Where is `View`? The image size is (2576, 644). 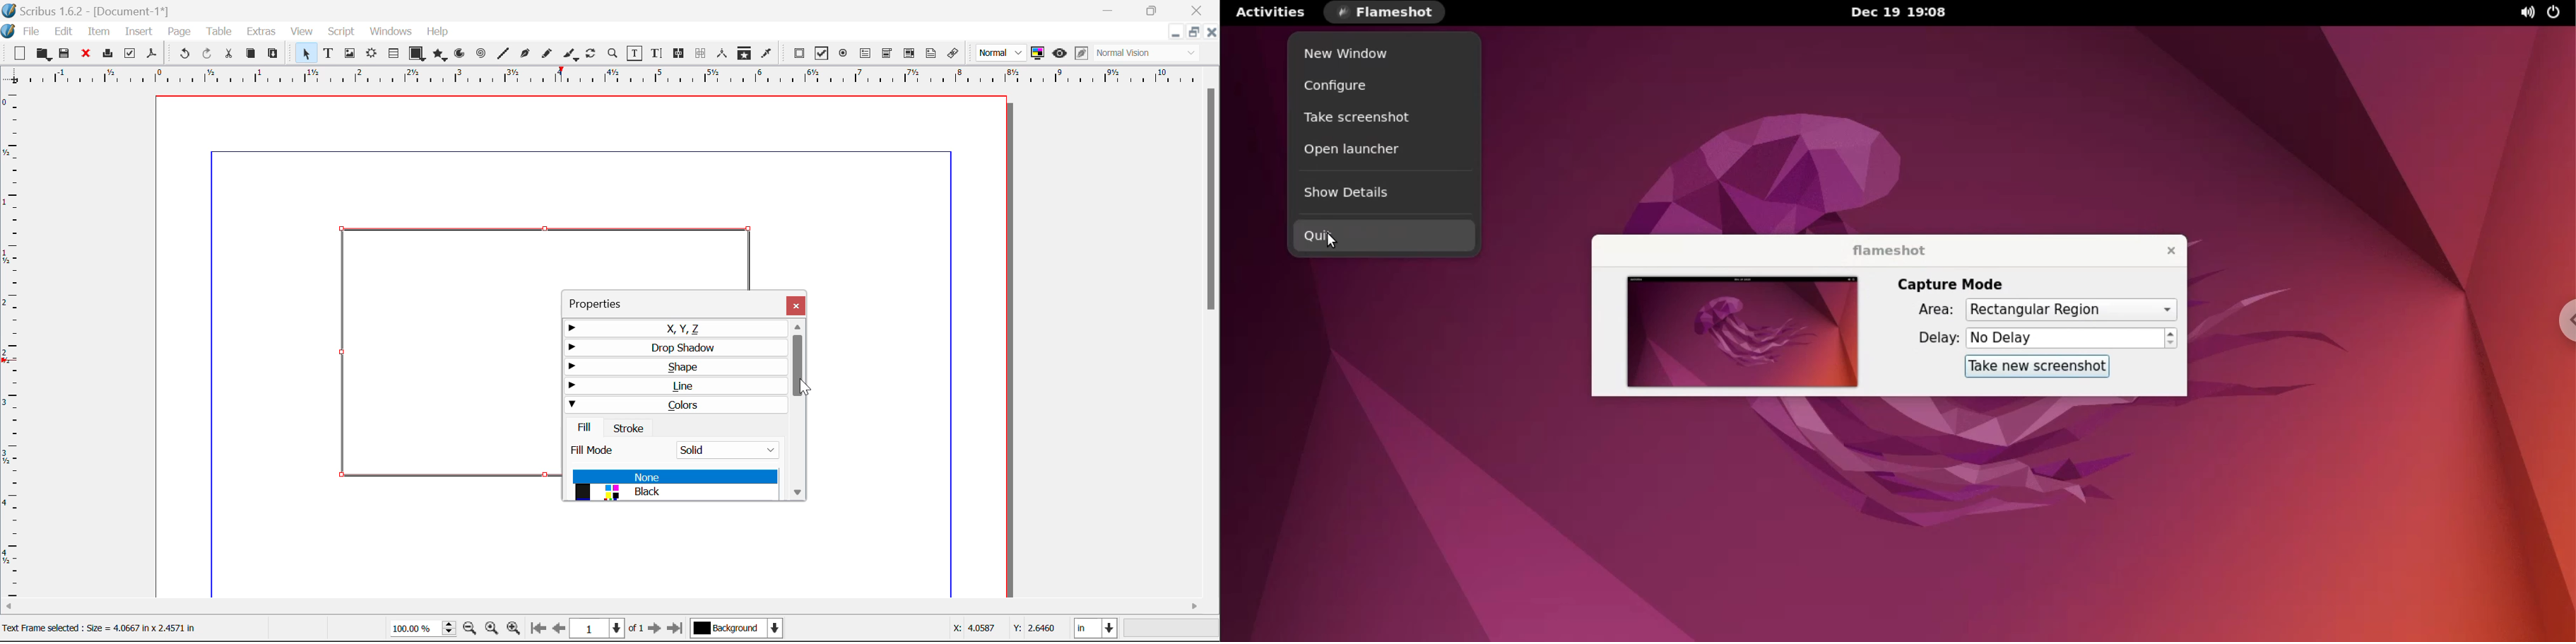 View is located at coordinates (302, 32).